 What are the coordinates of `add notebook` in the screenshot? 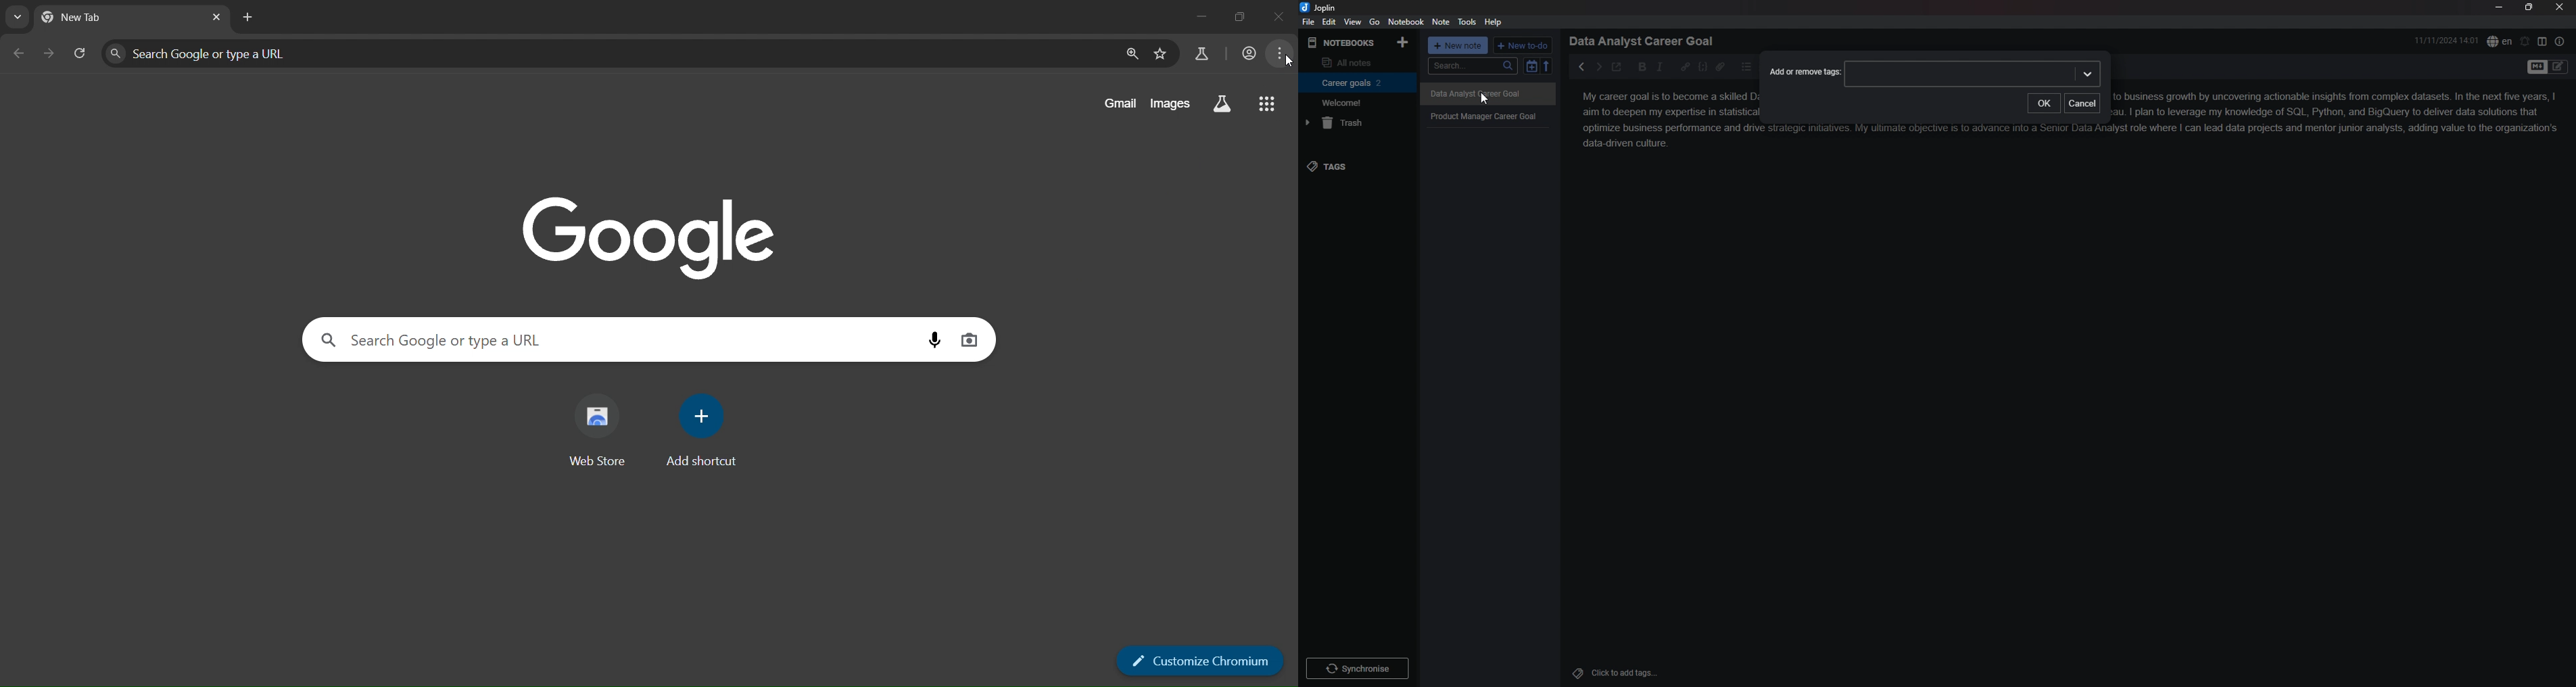 It's located at (1404, 42).